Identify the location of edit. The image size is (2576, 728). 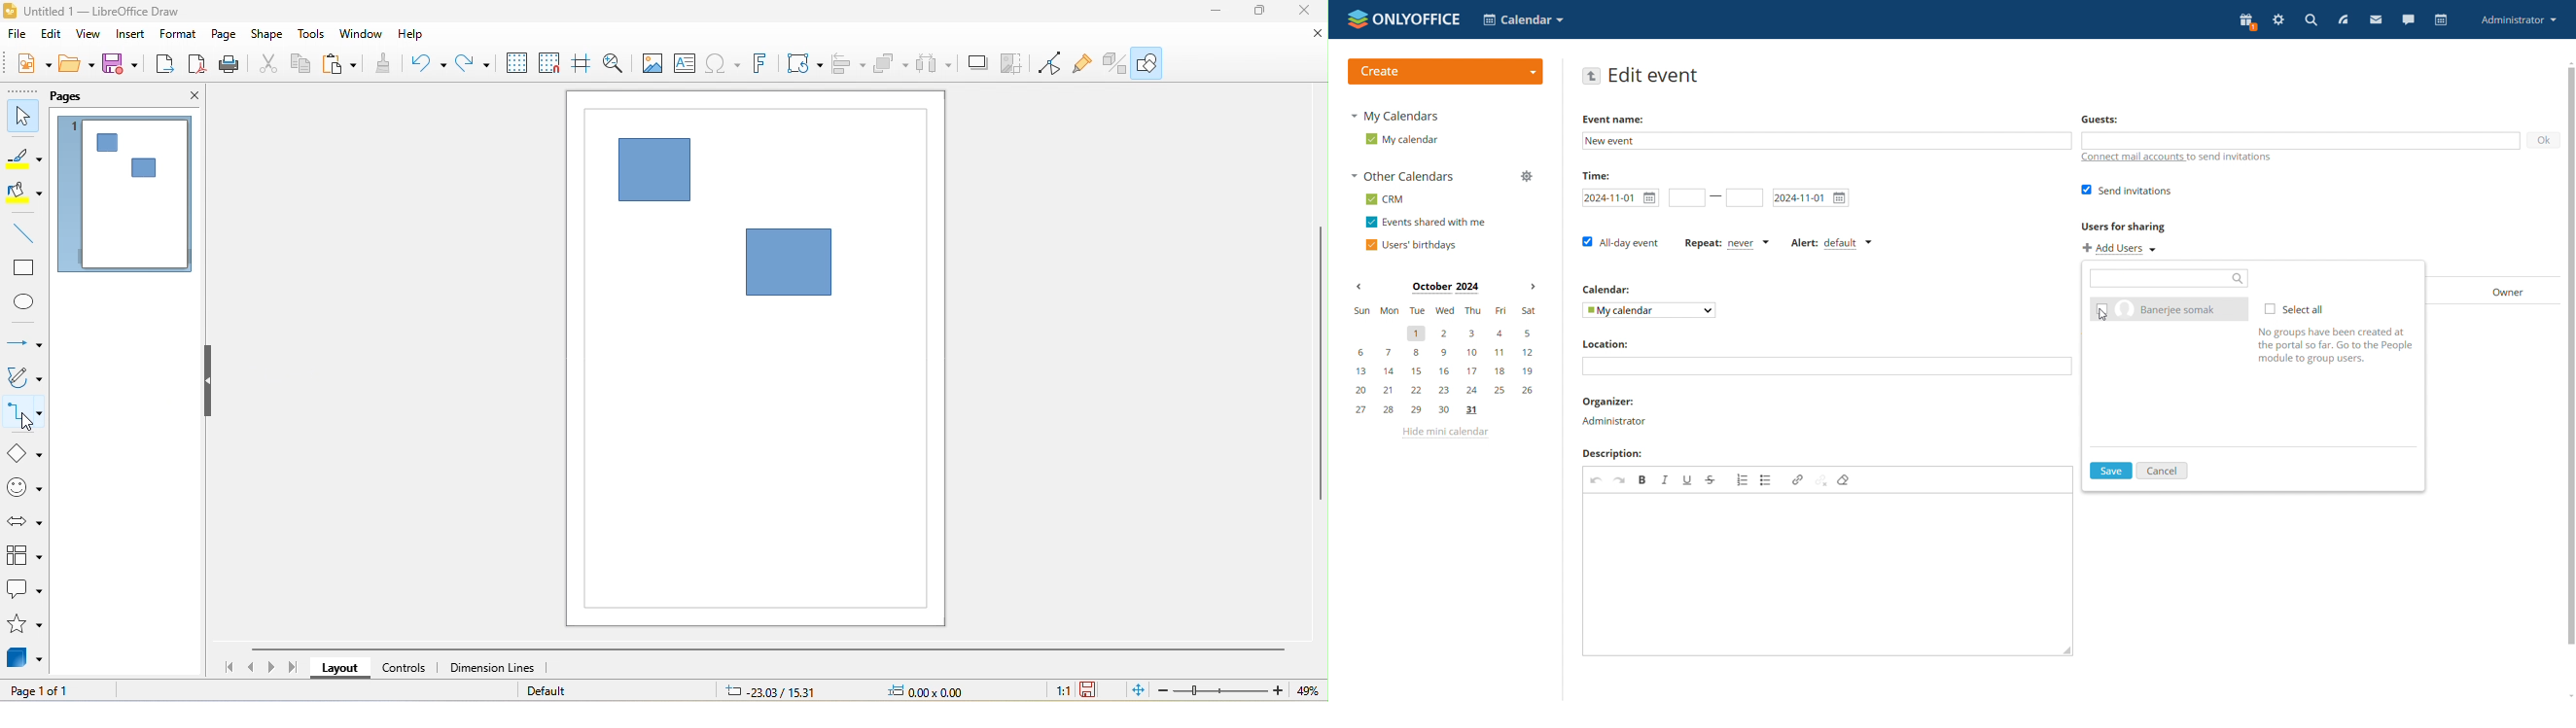
(55, 34).